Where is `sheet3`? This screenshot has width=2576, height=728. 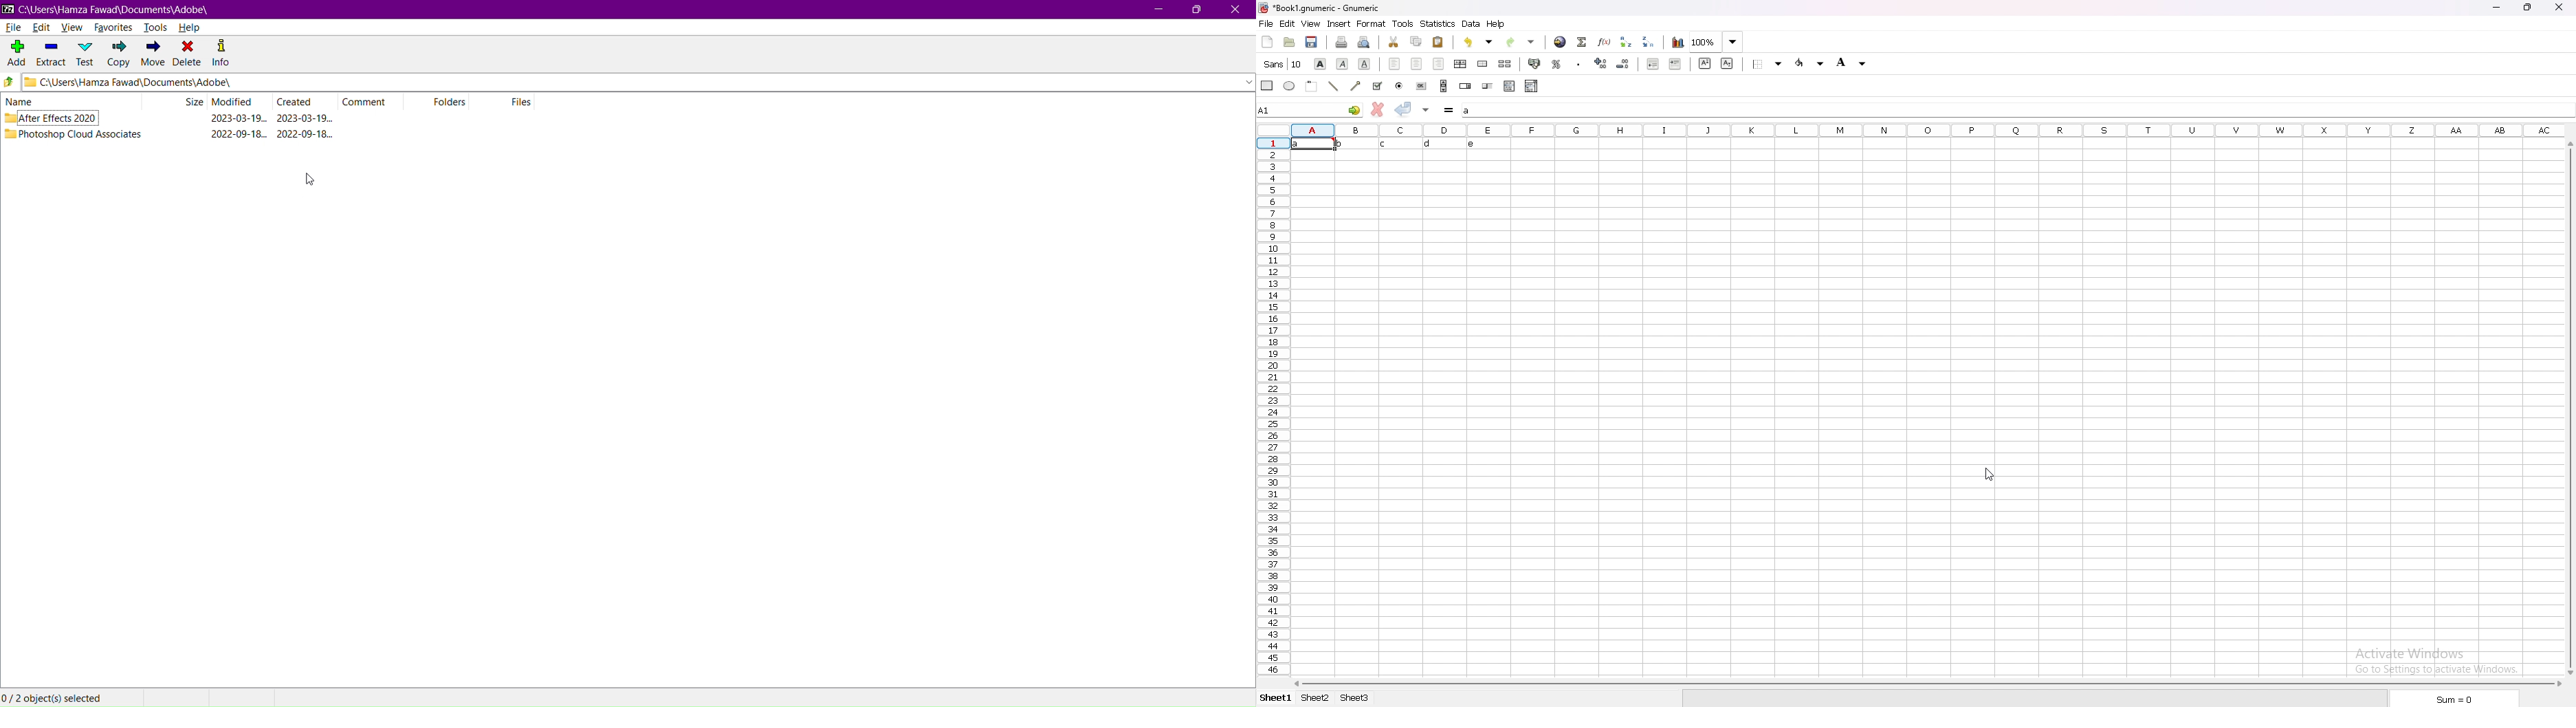
sheet3 is located at coordinates (1356, 701).